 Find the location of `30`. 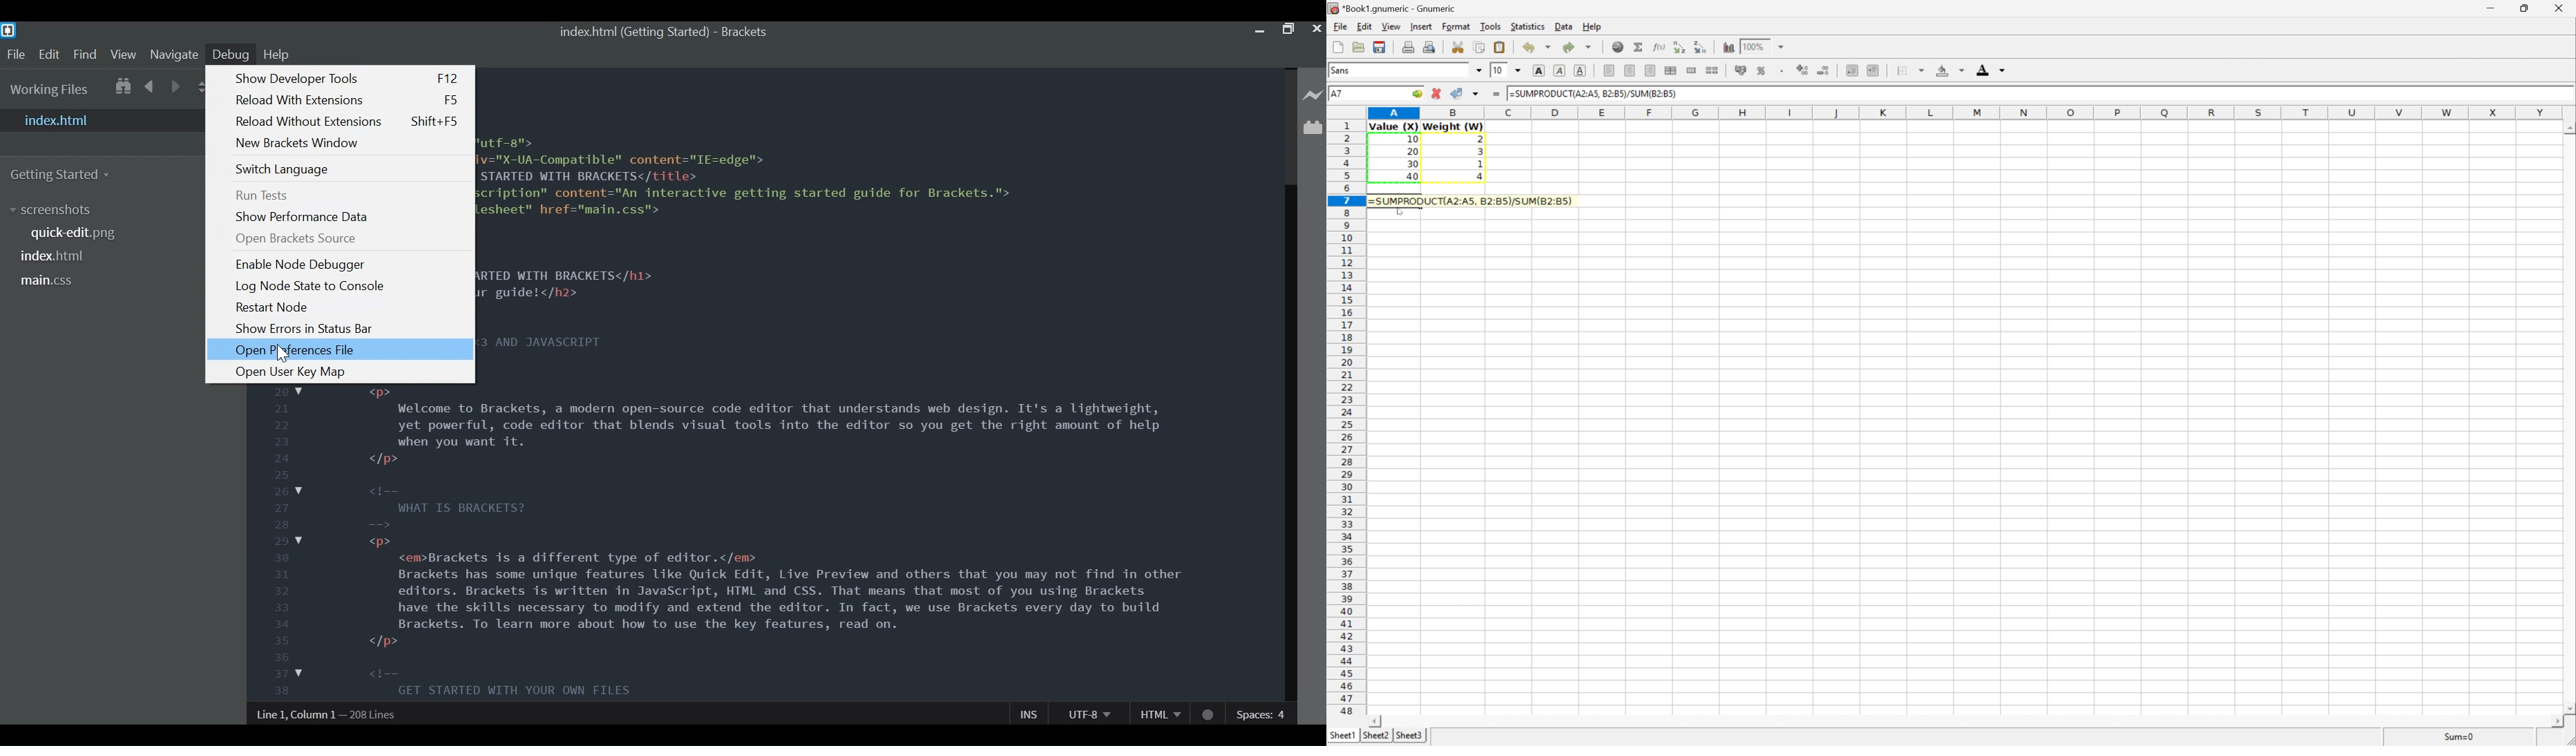

30 is located at coordinates (1413, 164).